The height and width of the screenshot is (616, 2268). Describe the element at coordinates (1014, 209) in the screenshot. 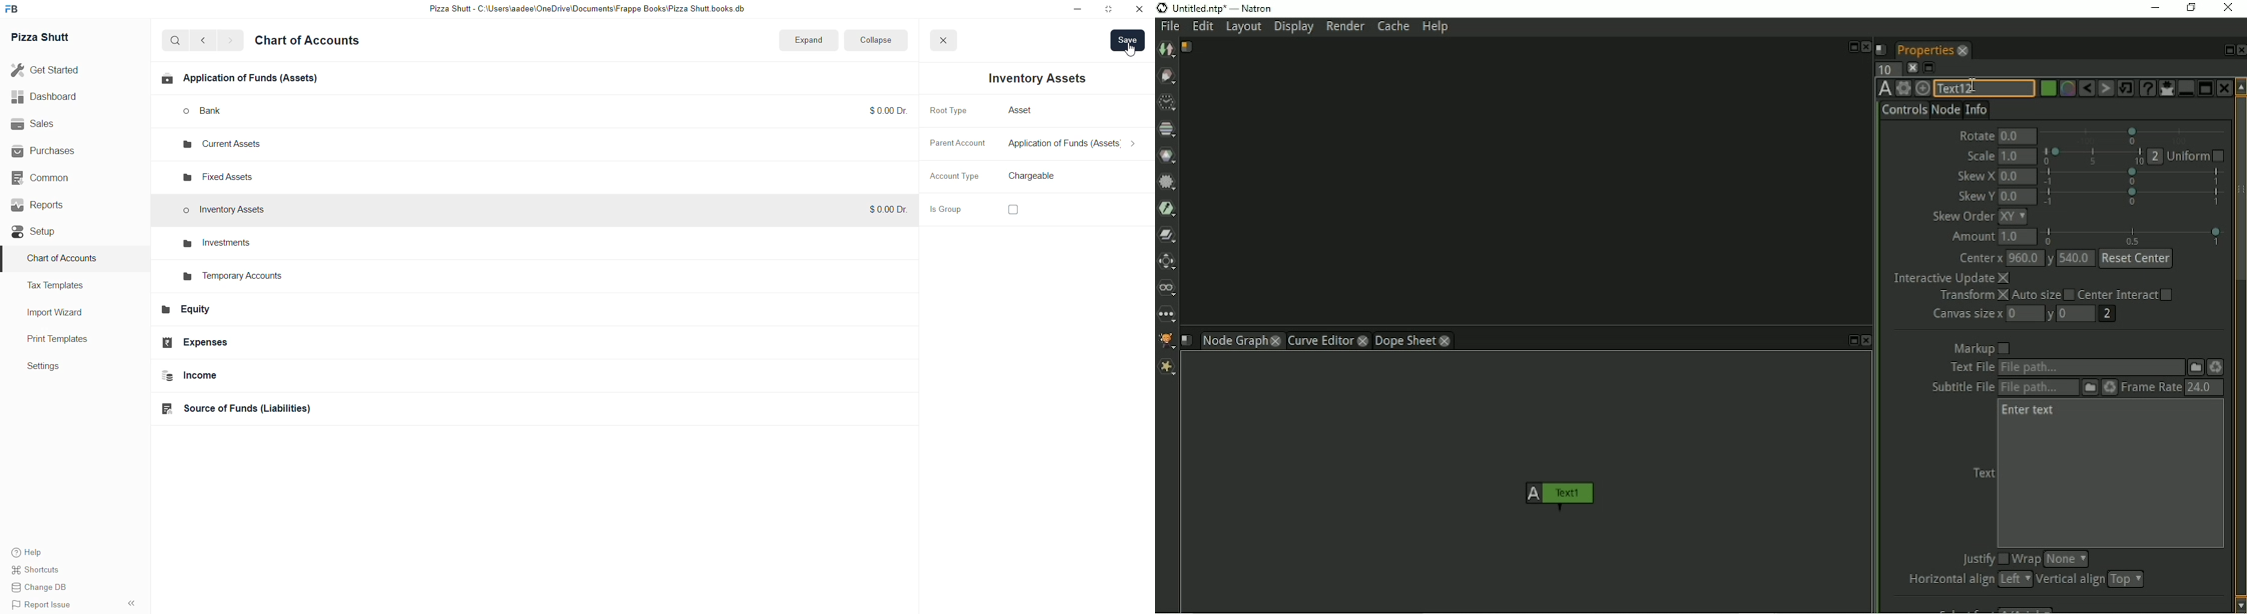

I see `checkbox ` at that location.